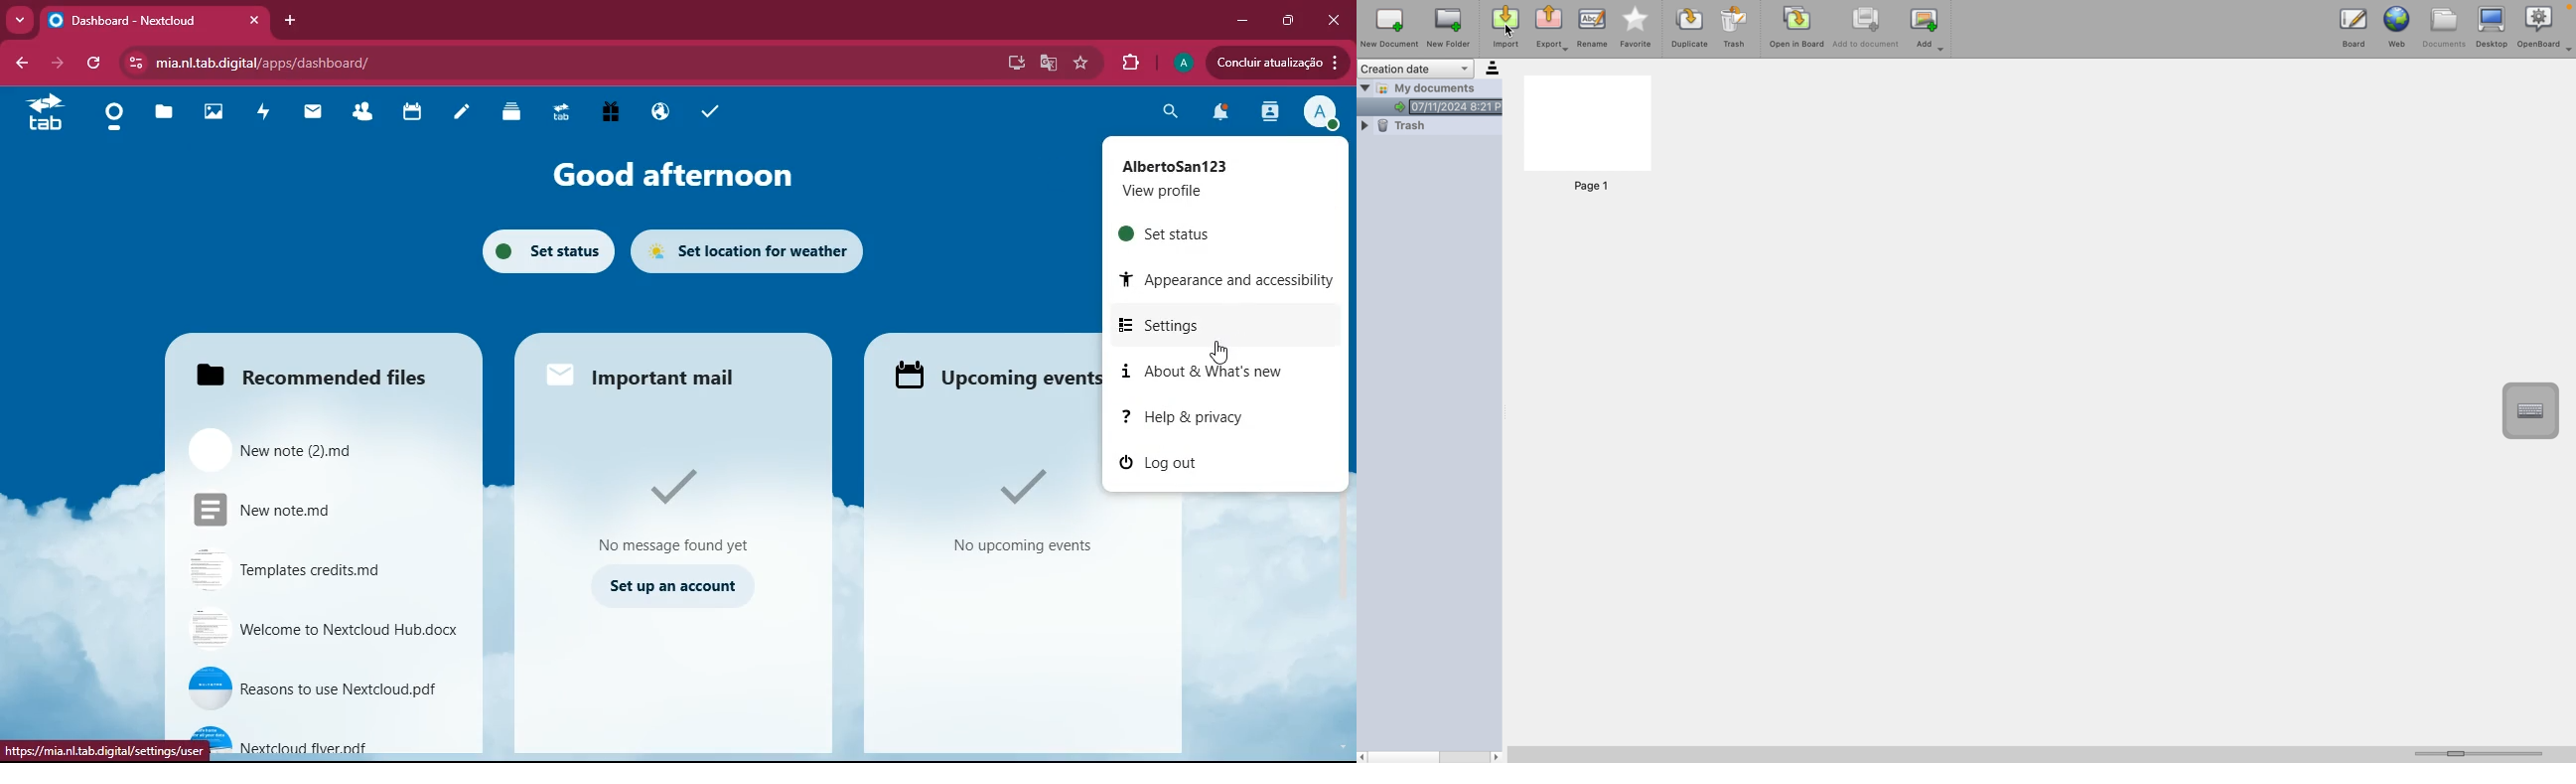 The height and width of the screenshot is (784, 2576). What do you see at coordinates (1166, 114) in the screenshot?
I see `search` at bounding box center [1166, 114].